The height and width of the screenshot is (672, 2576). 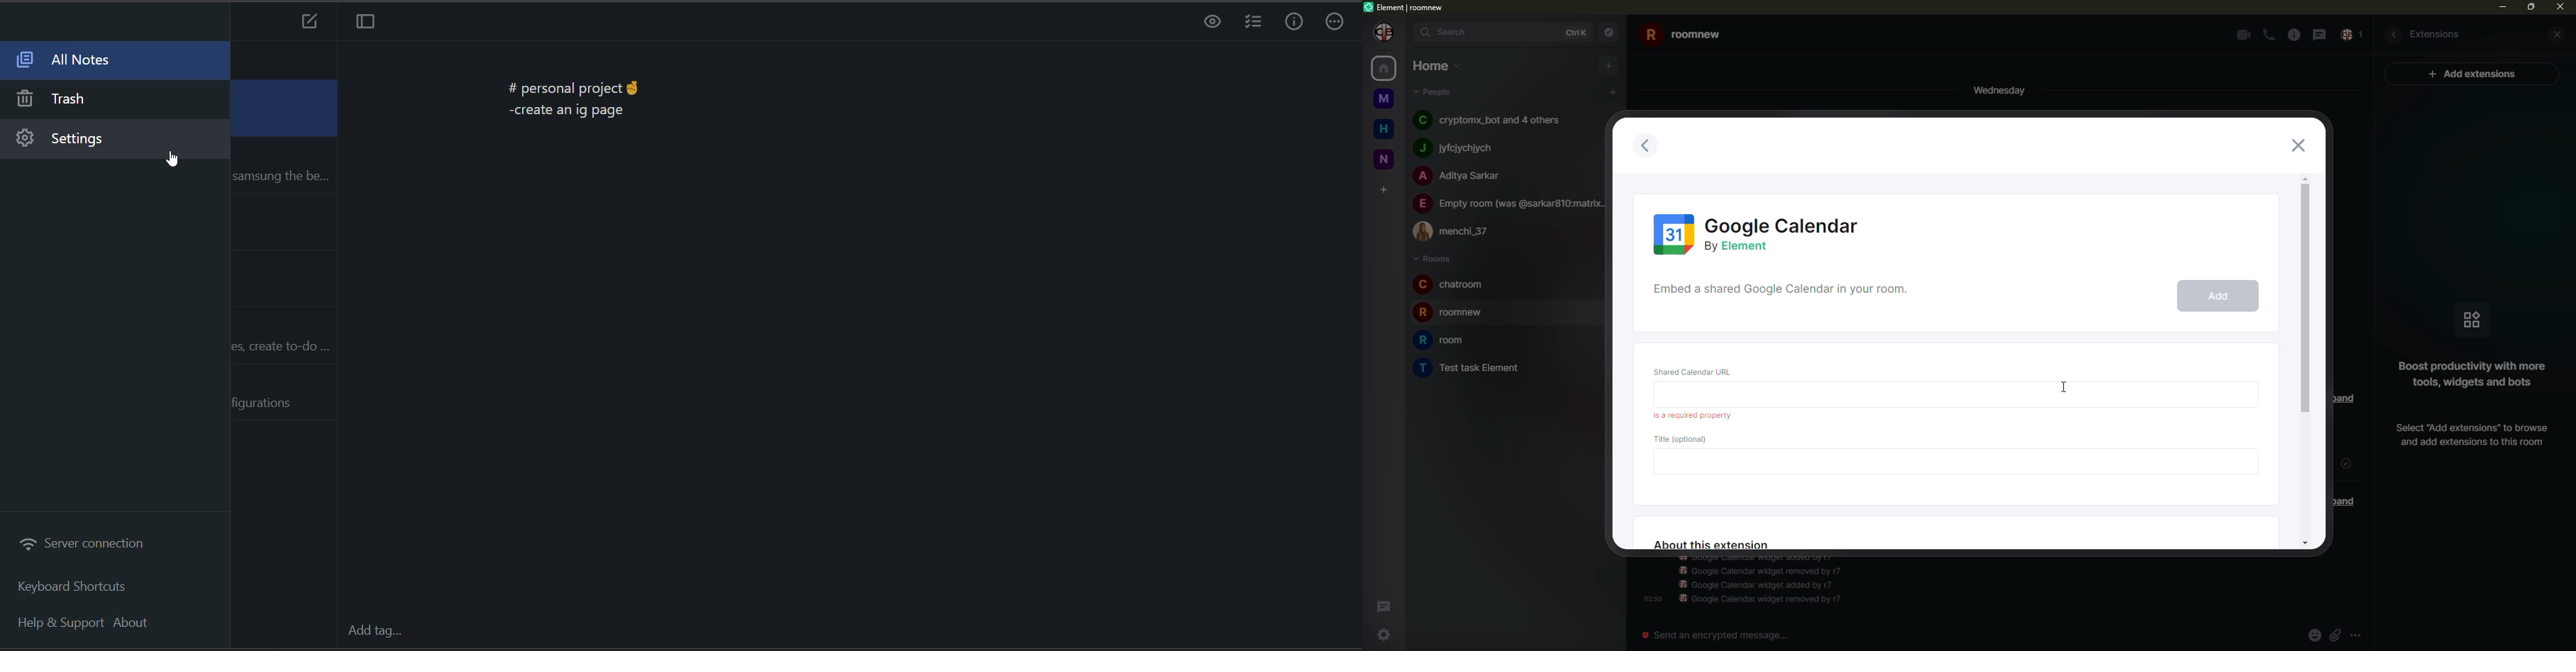 I want to click on room, so click(x=1453, y=312).